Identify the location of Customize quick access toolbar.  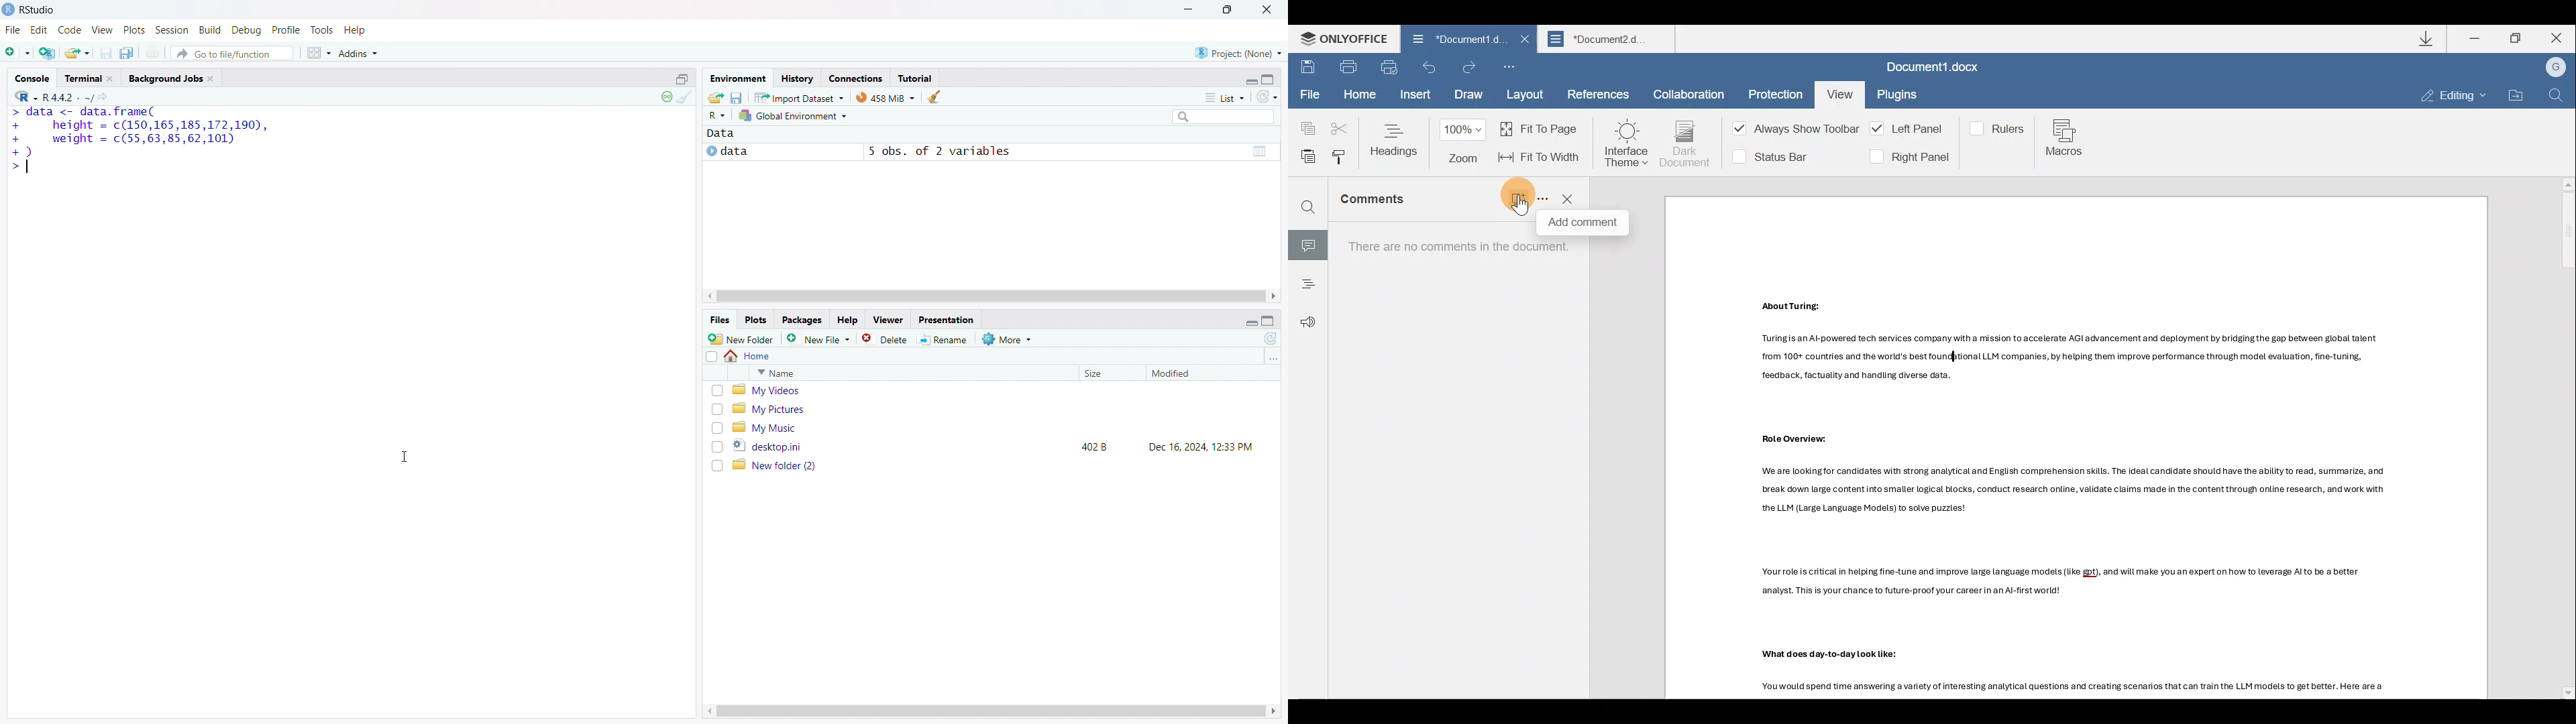
(1513, 68).